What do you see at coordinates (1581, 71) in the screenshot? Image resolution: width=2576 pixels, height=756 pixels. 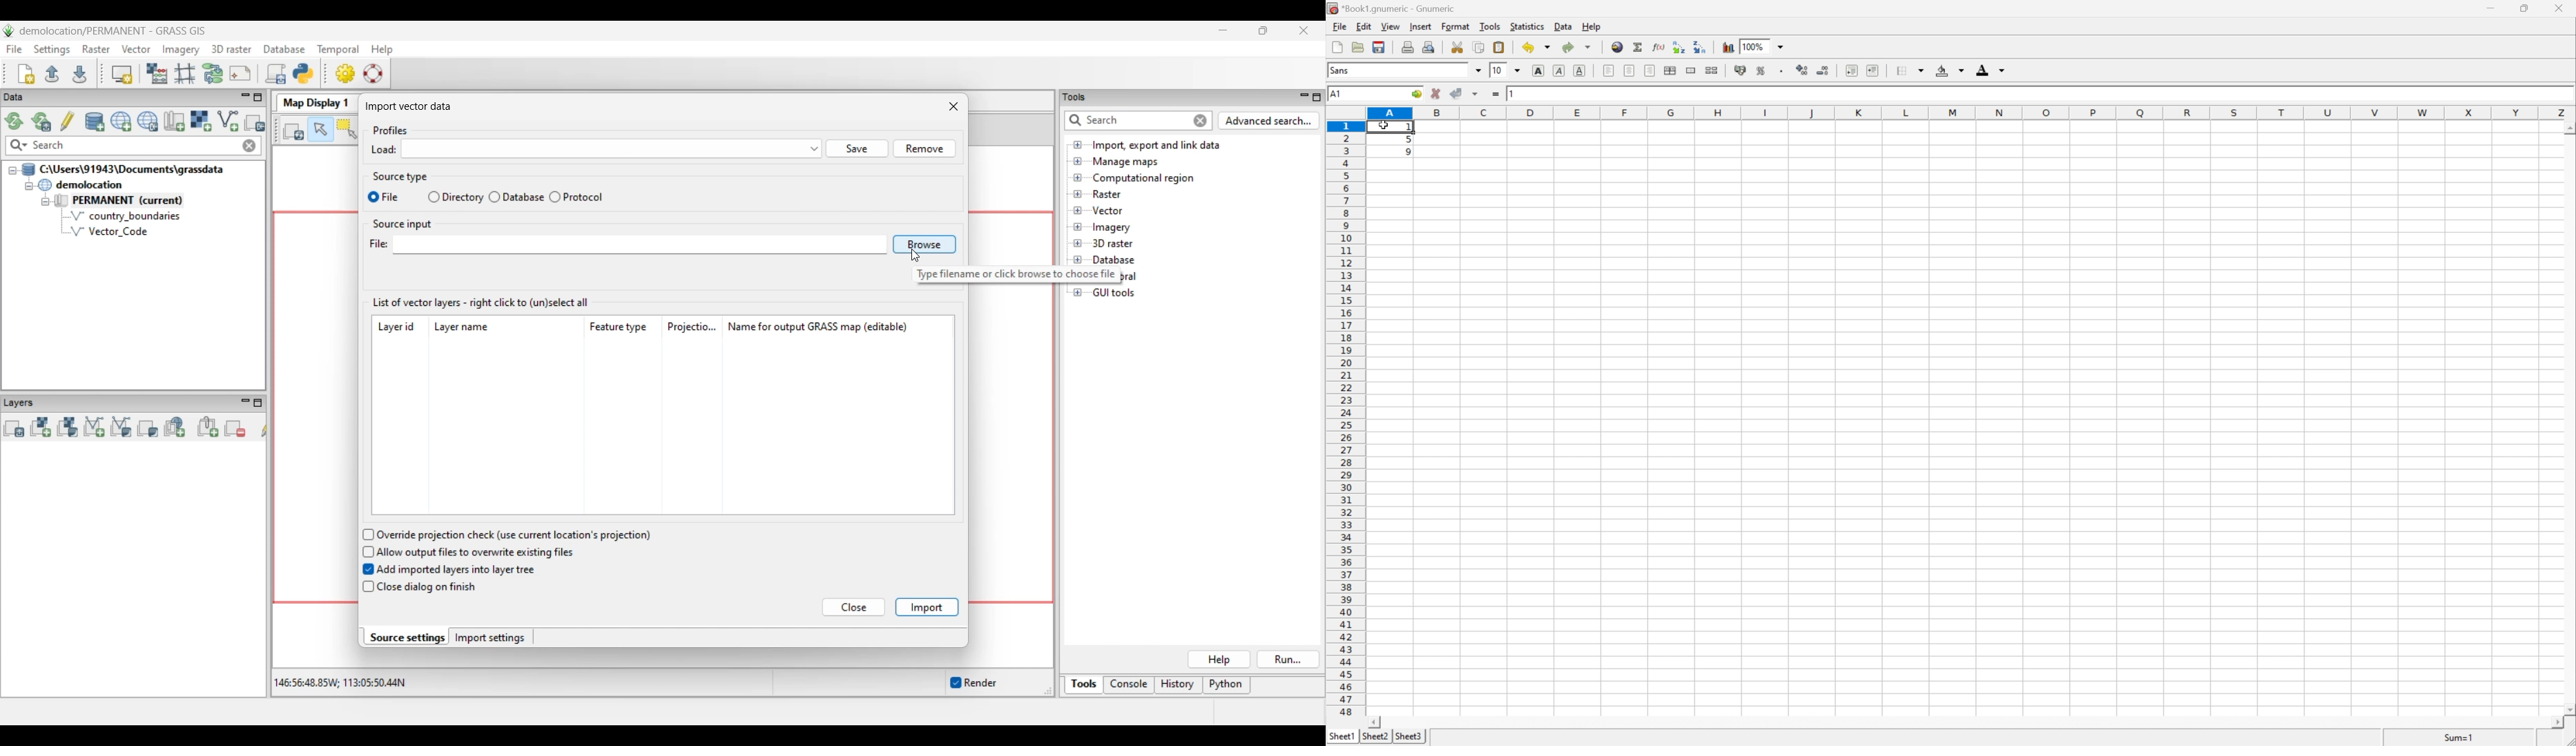 I see `underline` at bounding box center [1581, 71].